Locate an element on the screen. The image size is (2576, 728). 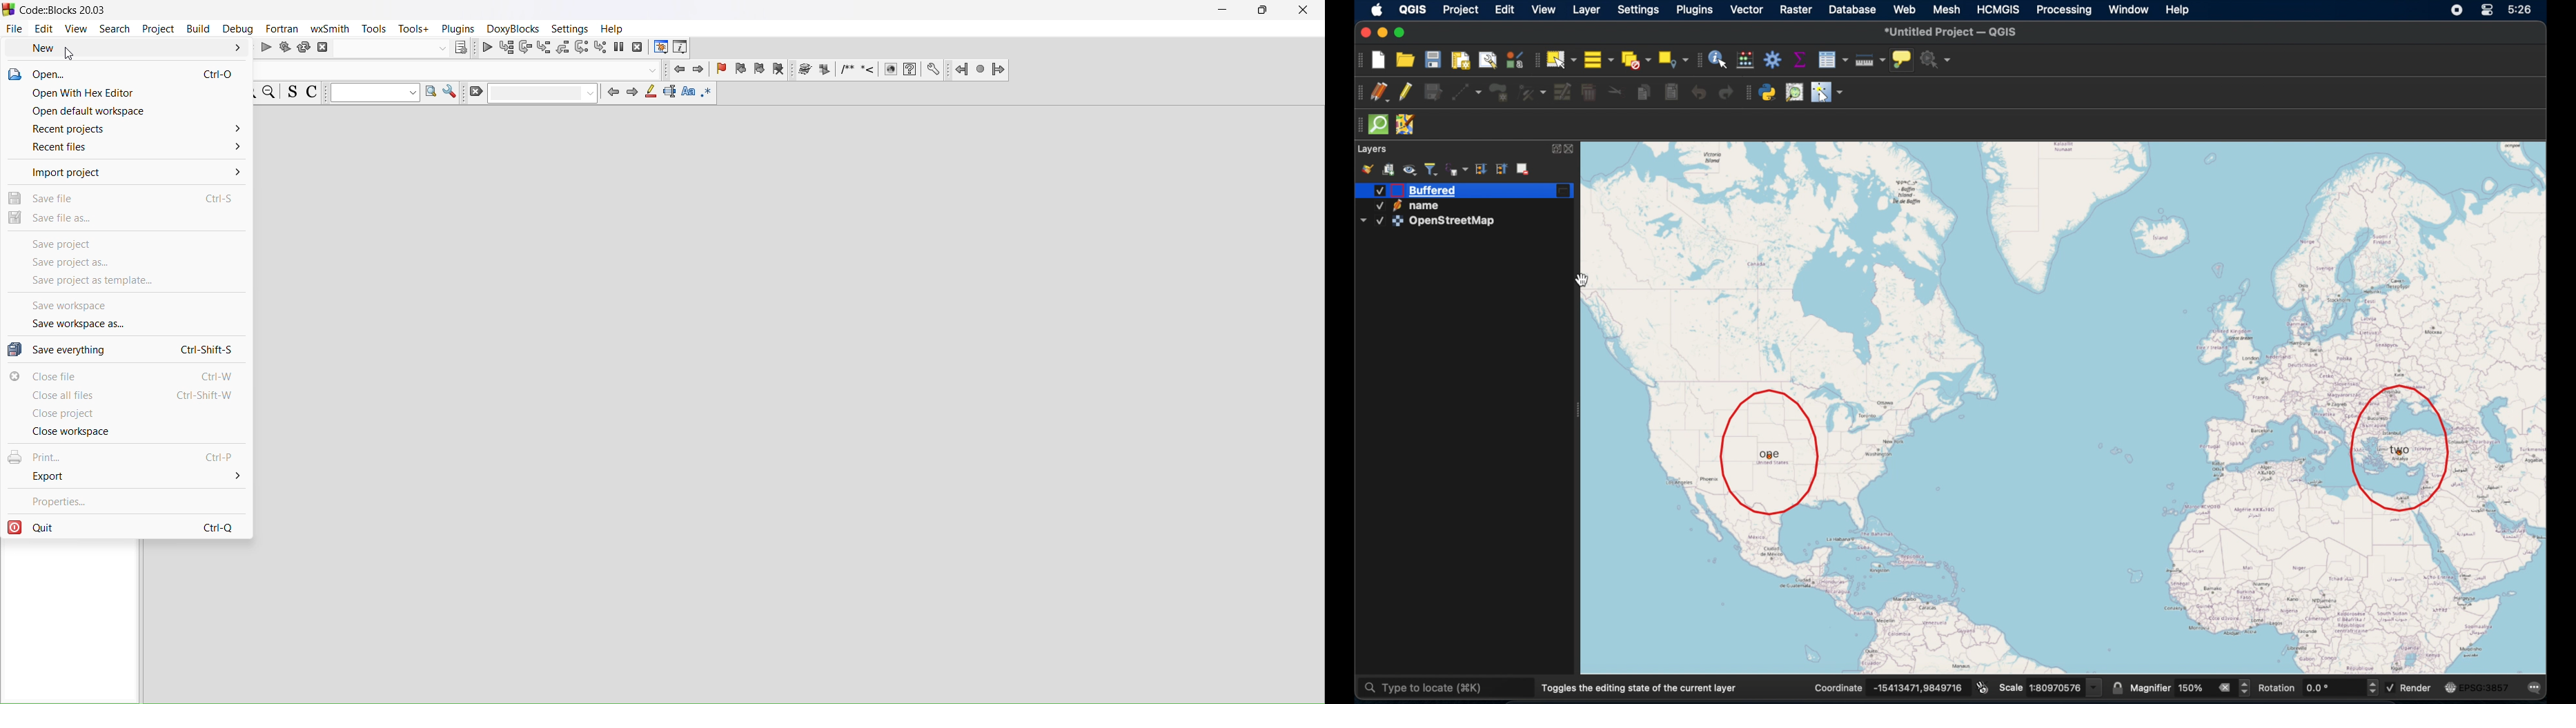
close is located at coordinates (1304, 10).